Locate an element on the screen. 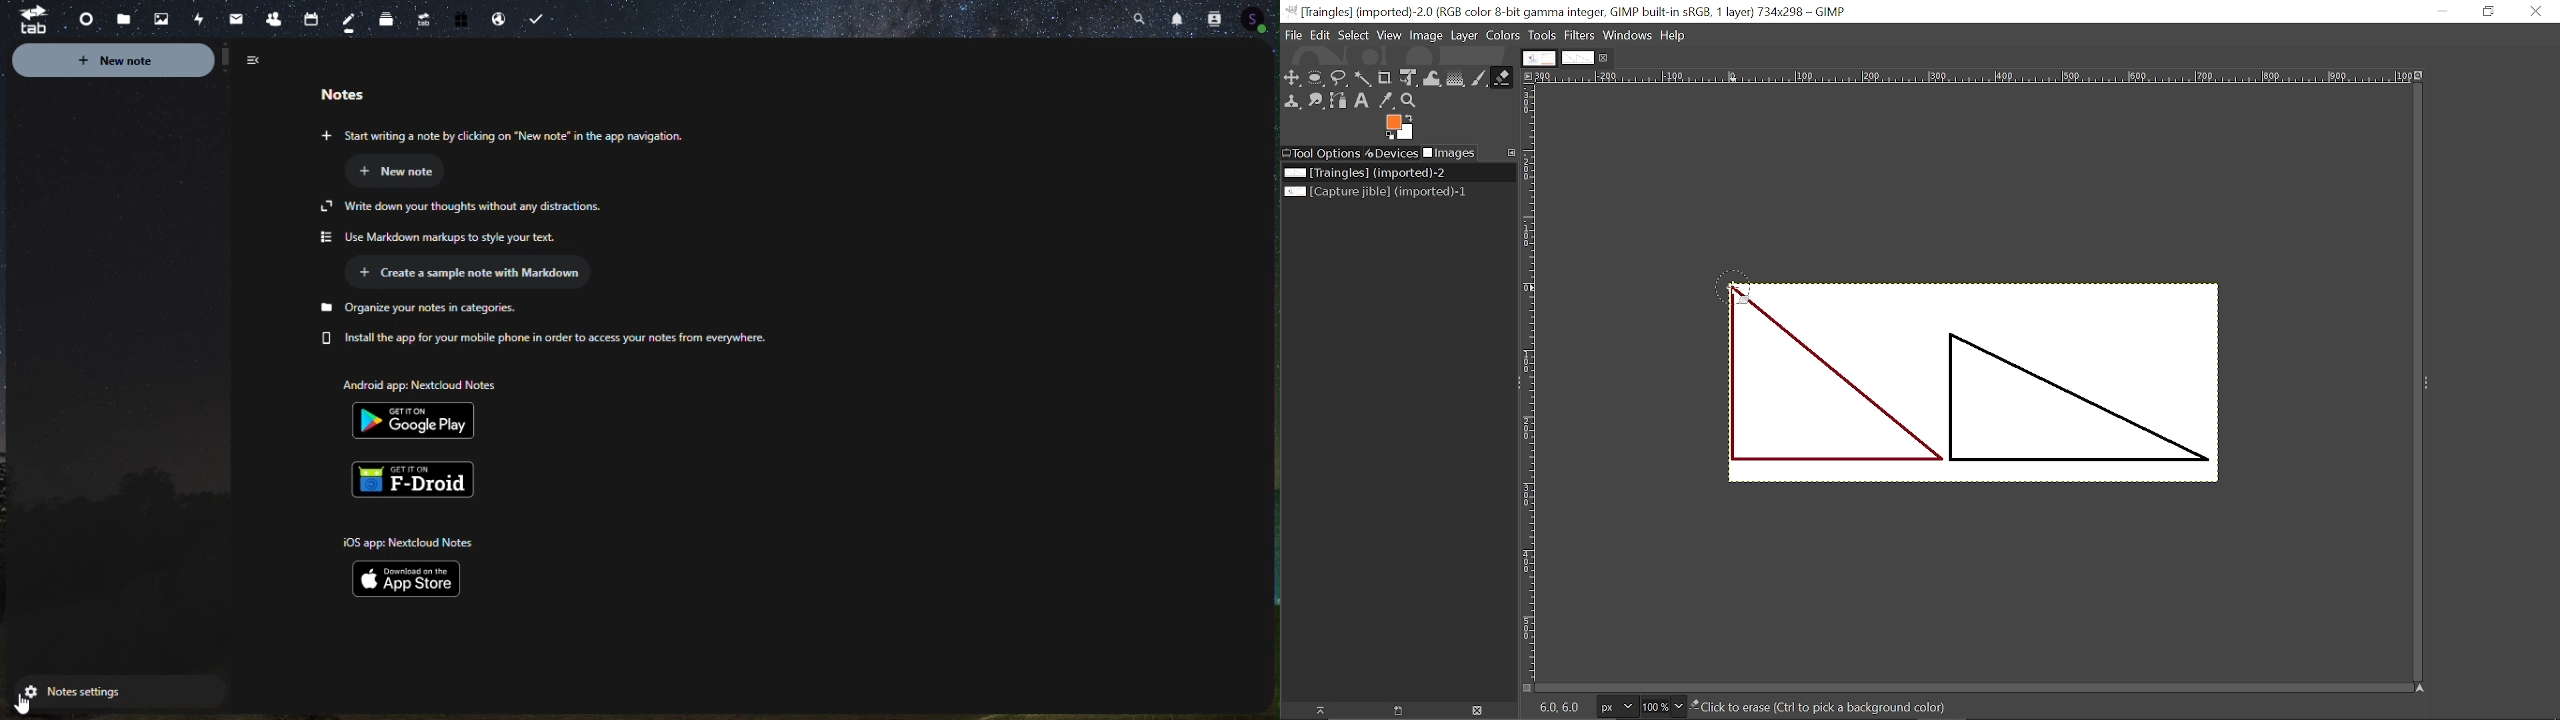 The width and height of the screenshot is (2576, 728). Filters is located at coordinates (1580, 36).